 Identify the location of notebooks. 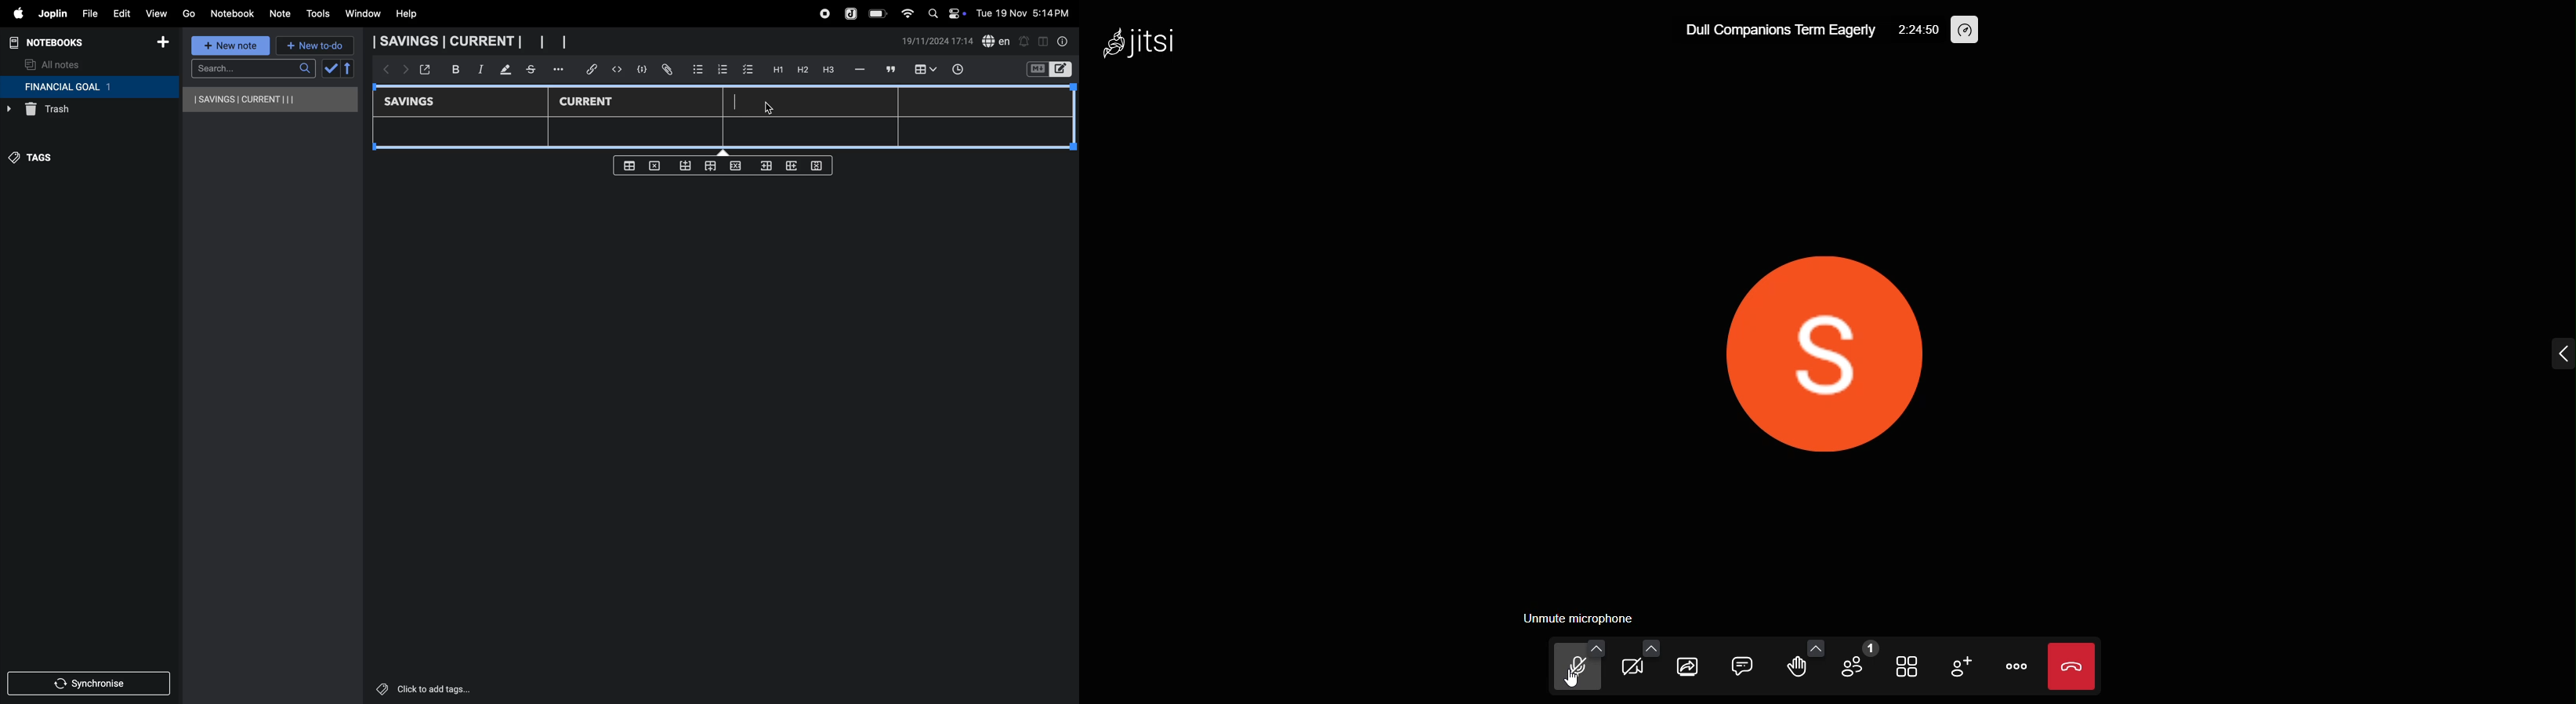
(54, 43).